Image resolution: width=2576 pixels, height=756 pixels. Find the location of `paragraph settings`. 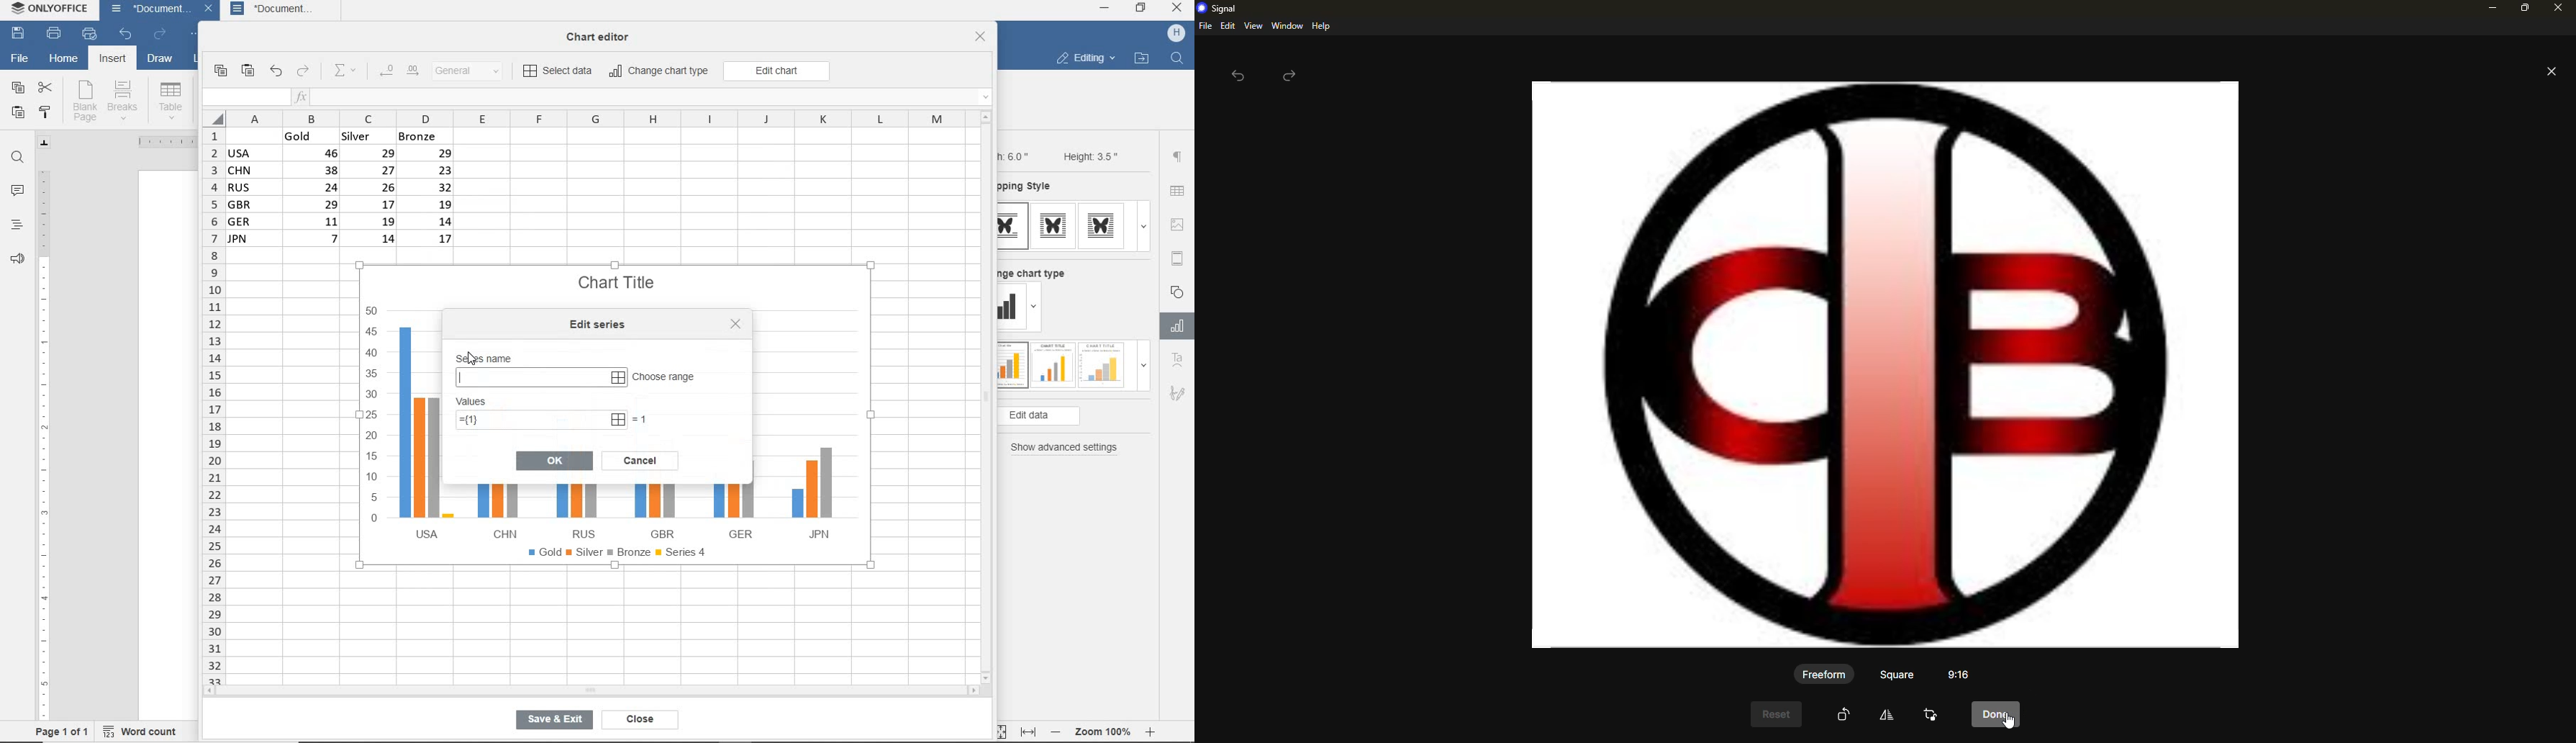

paragraph settings is located at coordinates (1178, 157).